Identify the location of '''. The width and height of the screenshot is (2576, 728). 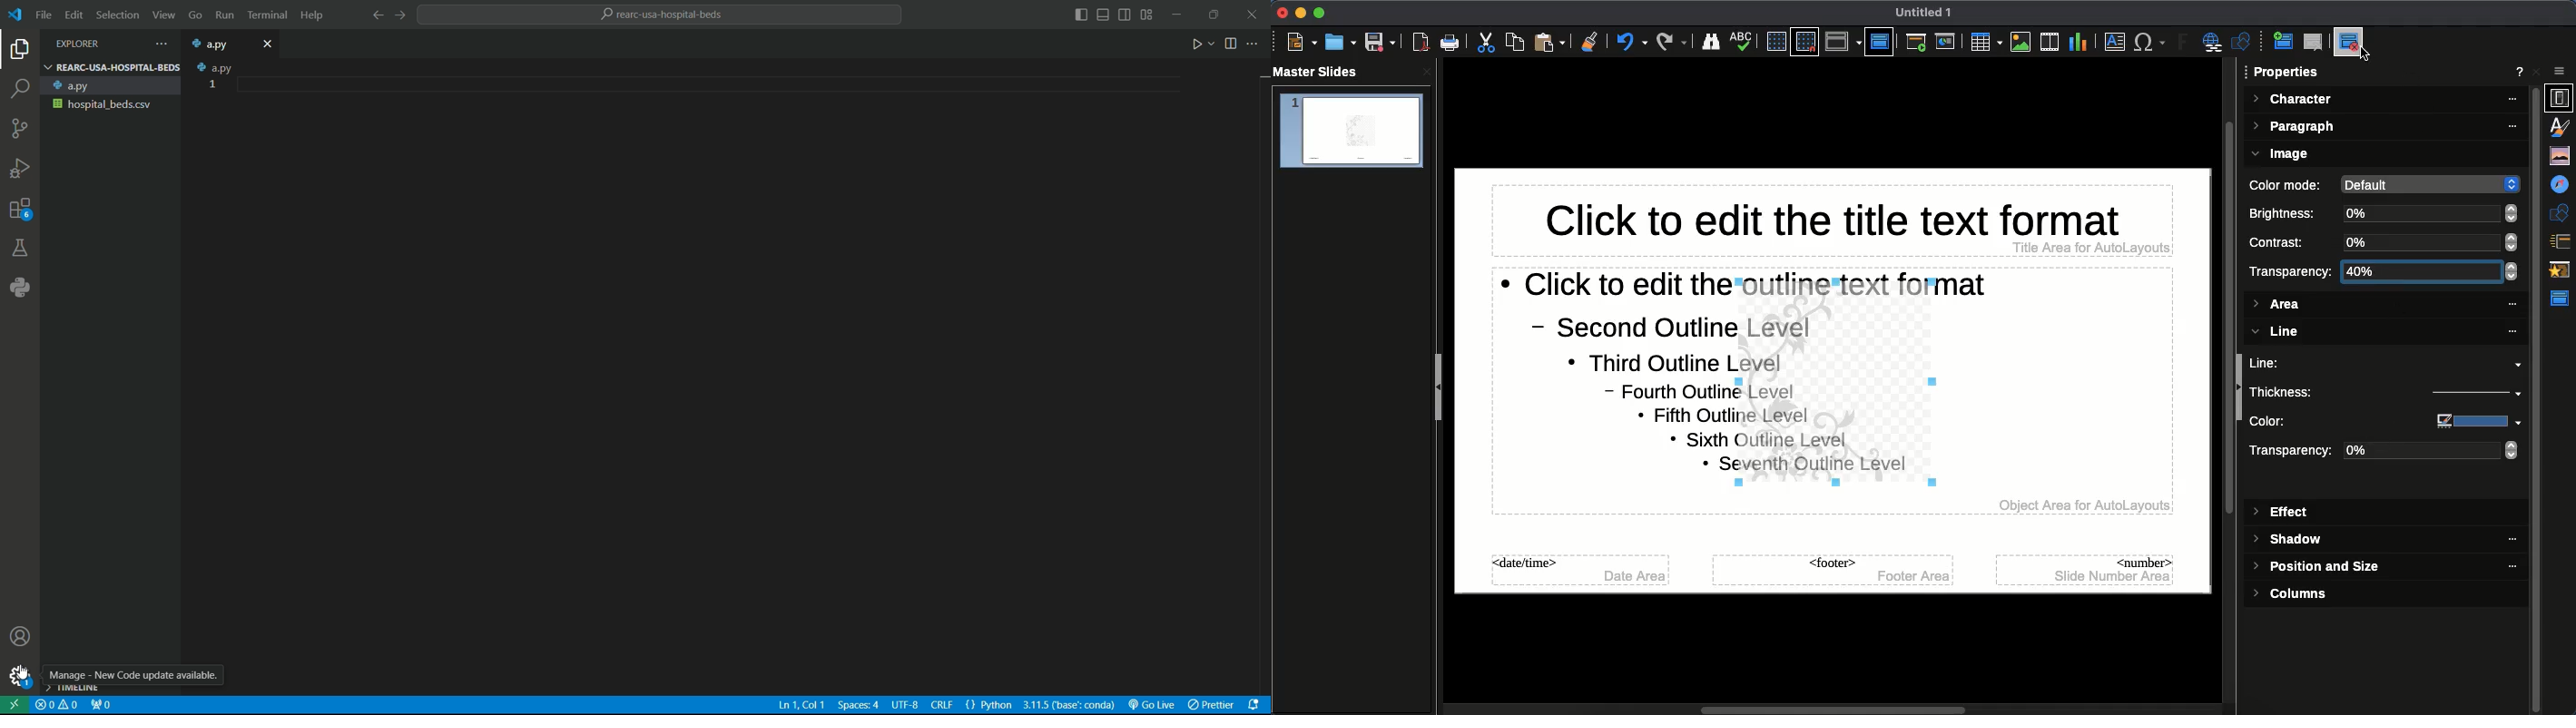
(2502, 567).